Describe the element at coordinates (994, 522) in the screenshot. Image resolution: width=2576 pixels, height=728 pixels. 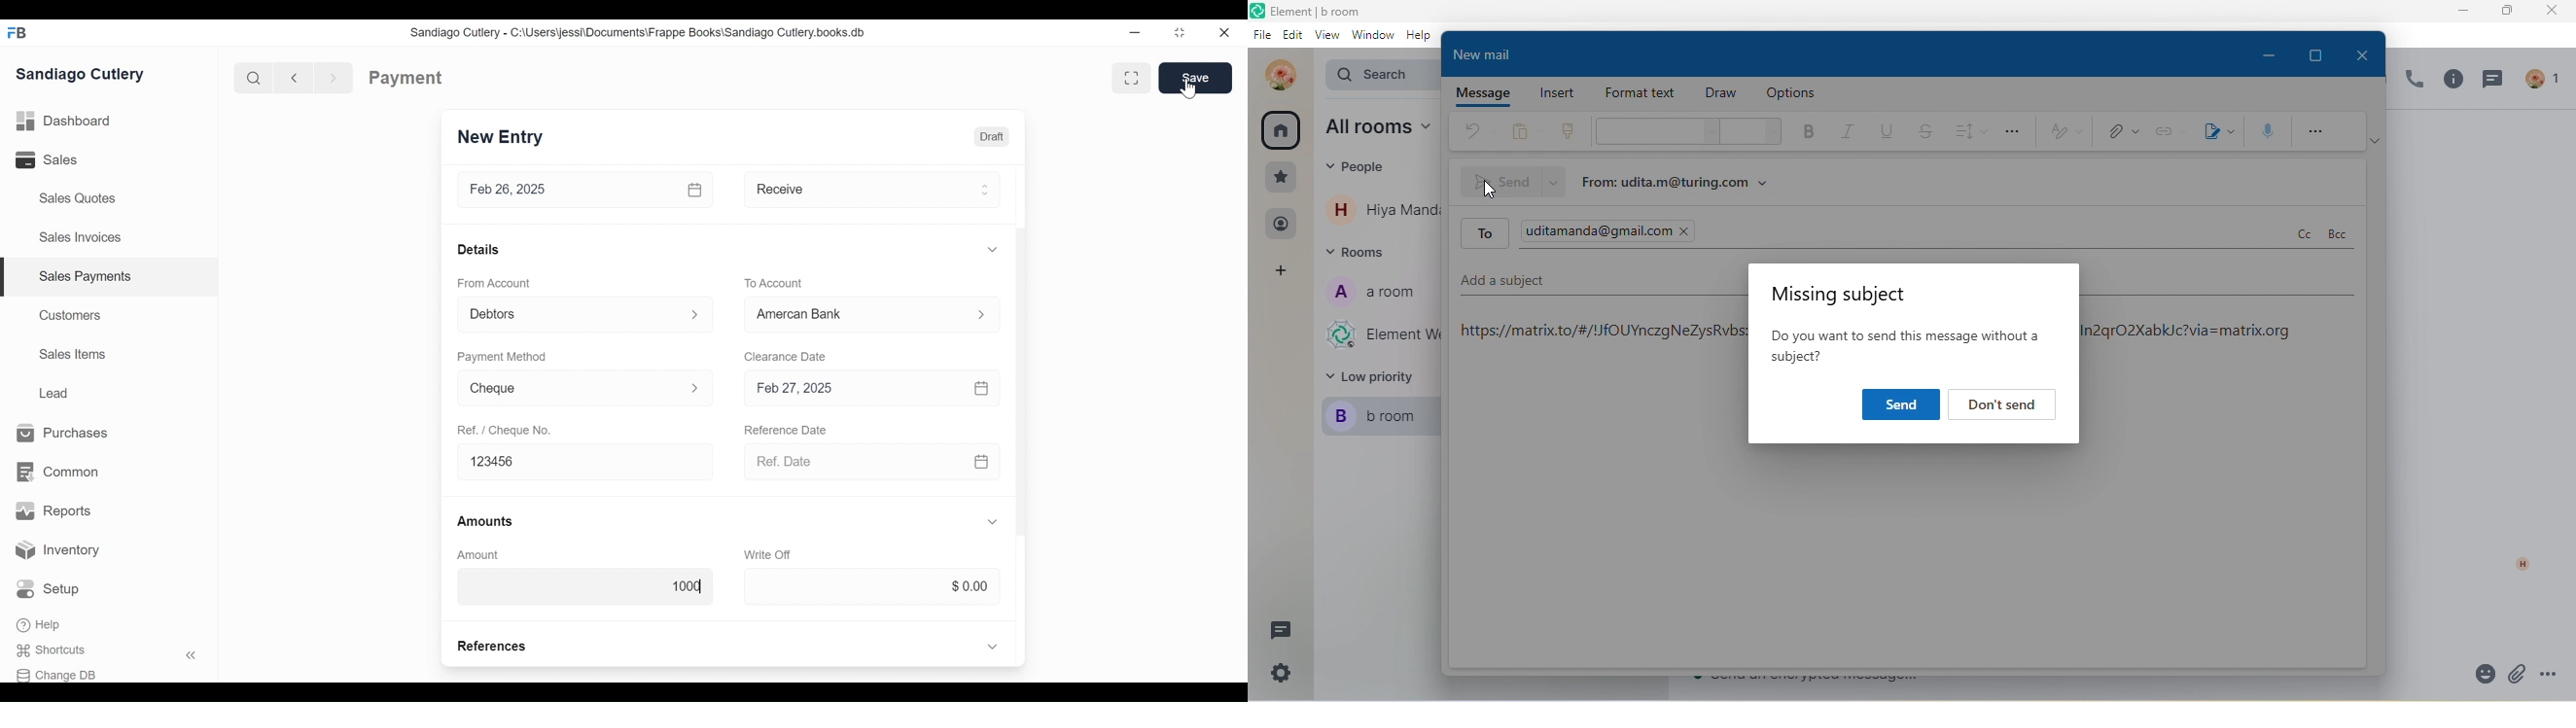
I see `Expand` at that location.